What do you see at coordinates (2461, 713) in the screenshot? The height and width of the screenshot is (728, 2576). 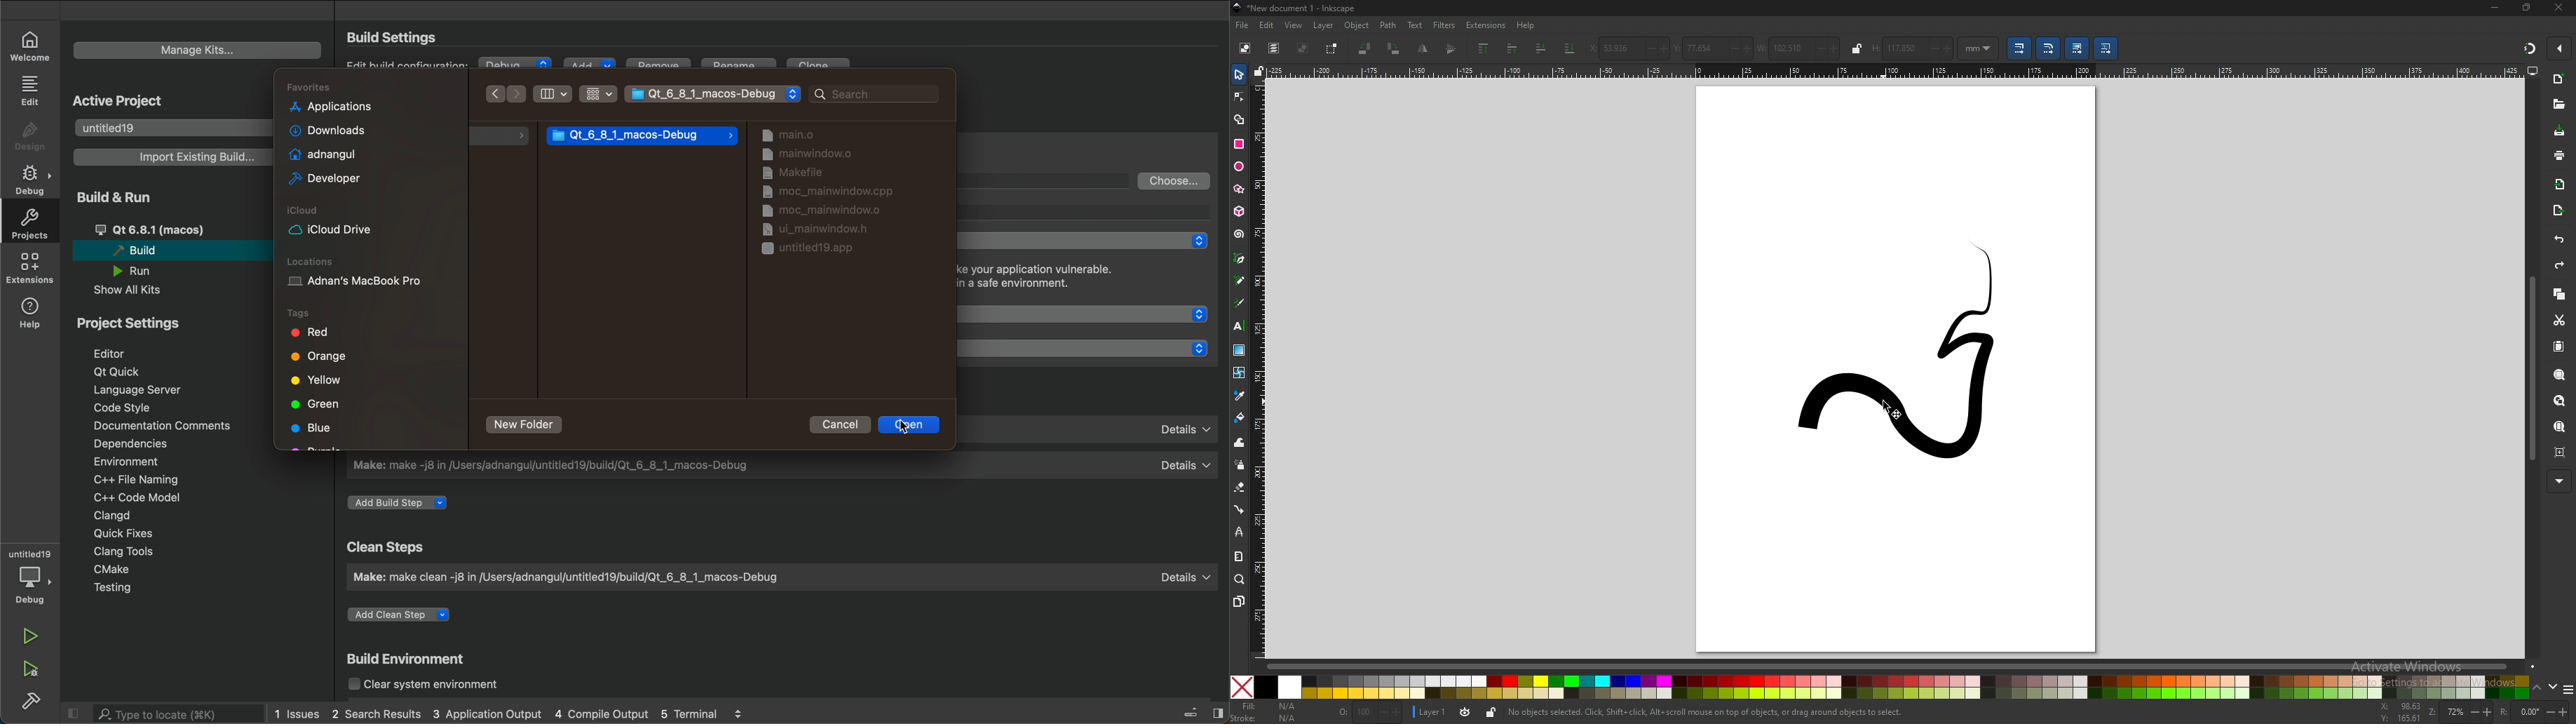 I see `zoom` at bounding box center [2461, 713].